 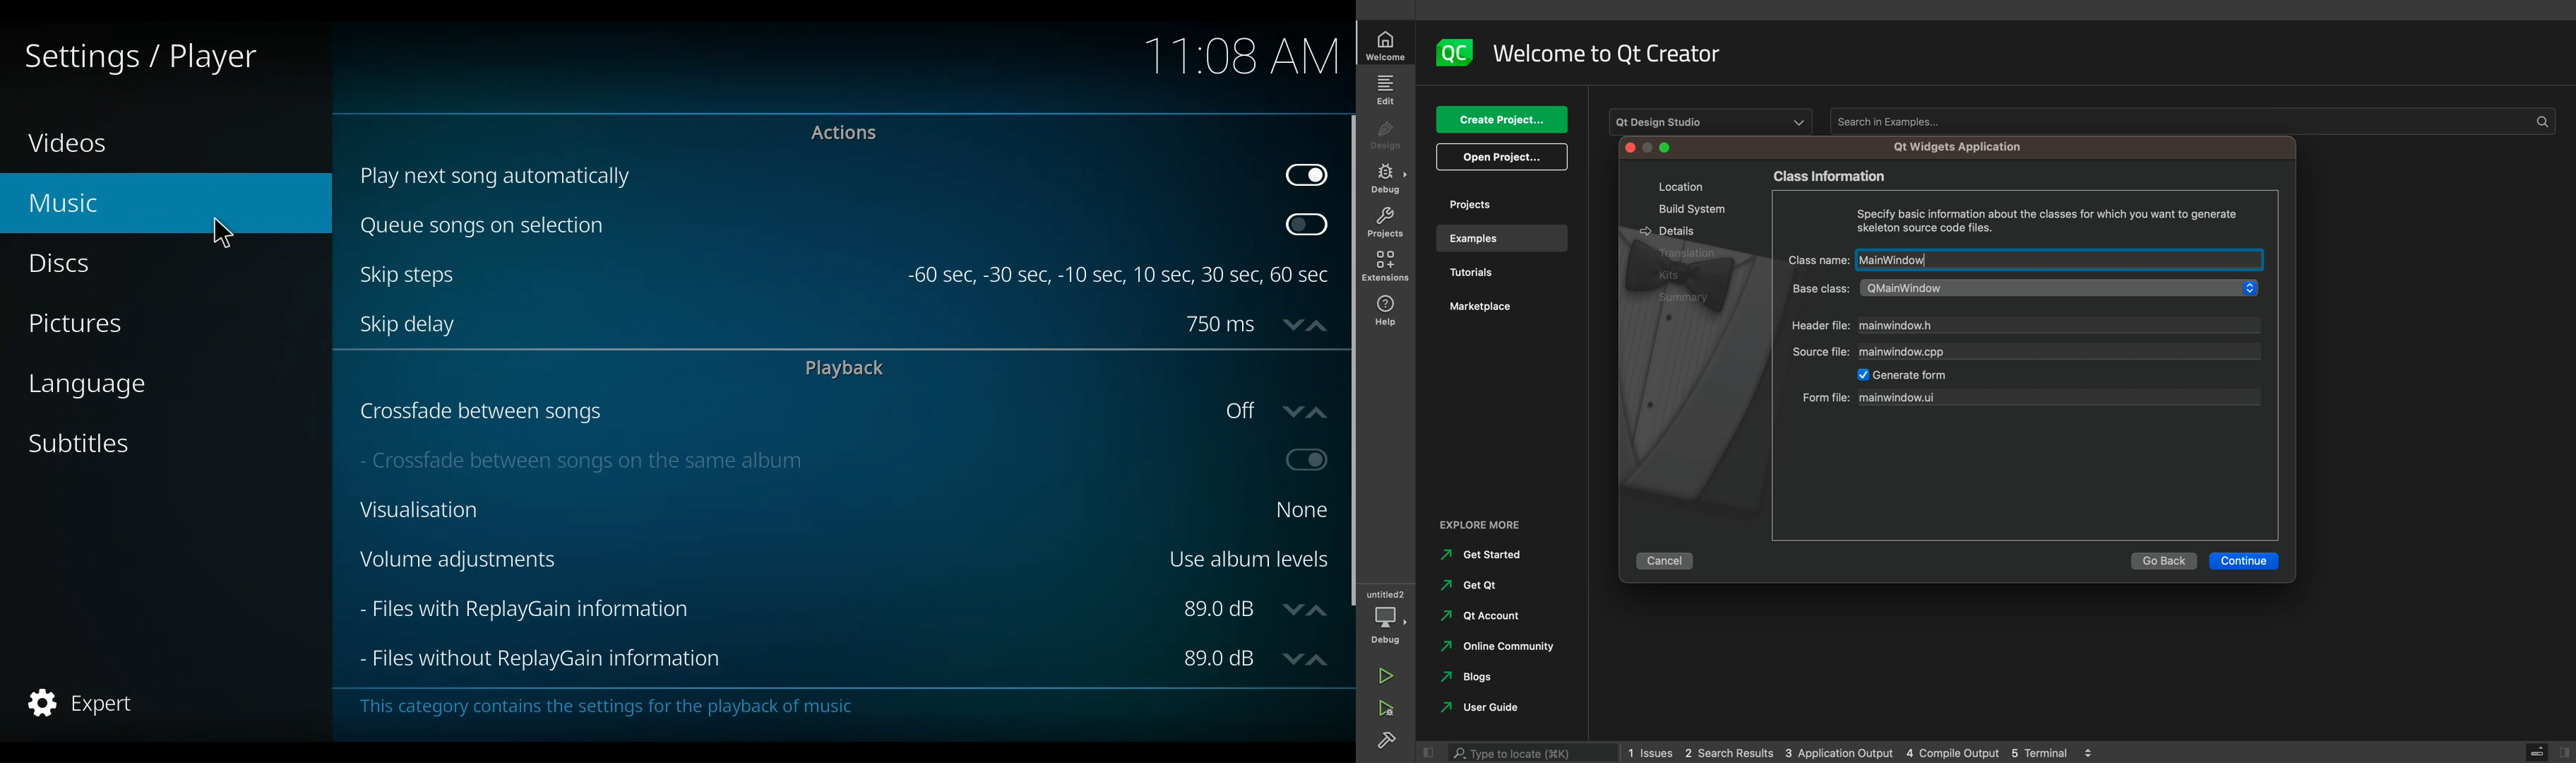 What do you see at coordinates (2044, 752) in the screenshot?
I see `5 terminal` at bounding box center [2044, 752].